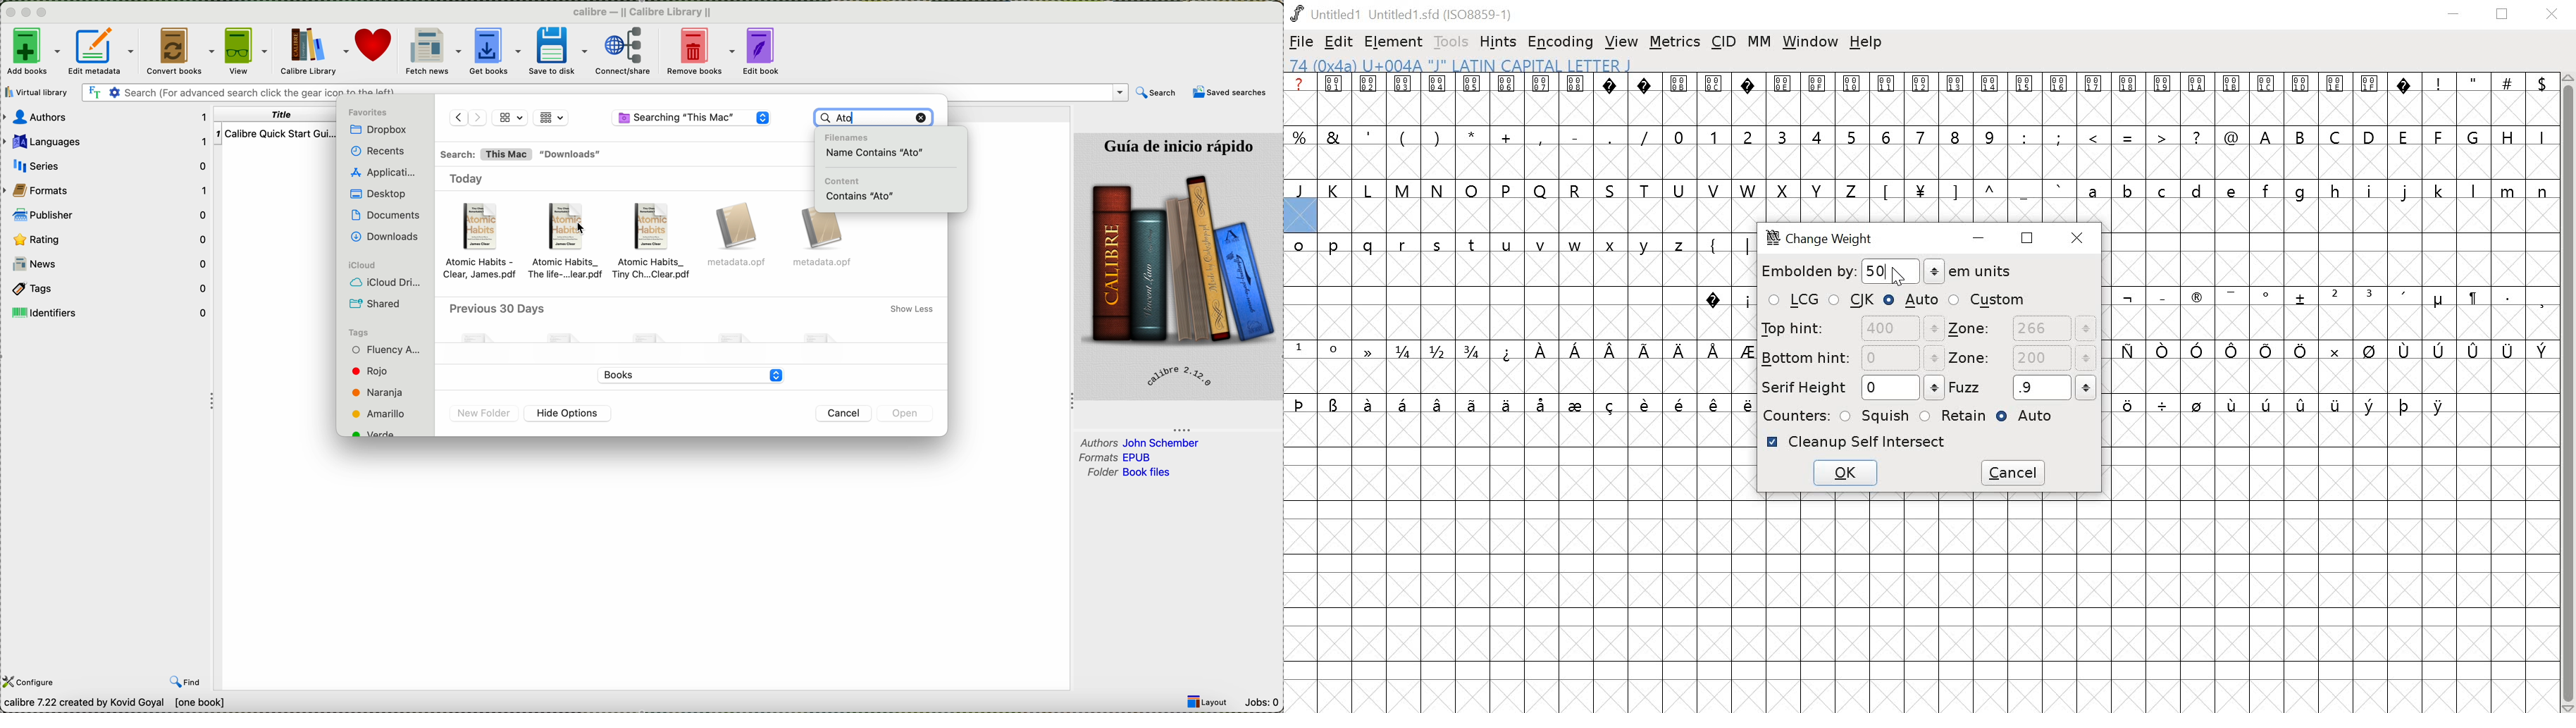  What do you see at coordinates (1844, 475) in the screenshot?
I see `OK` at bounding box center [1844, 475].